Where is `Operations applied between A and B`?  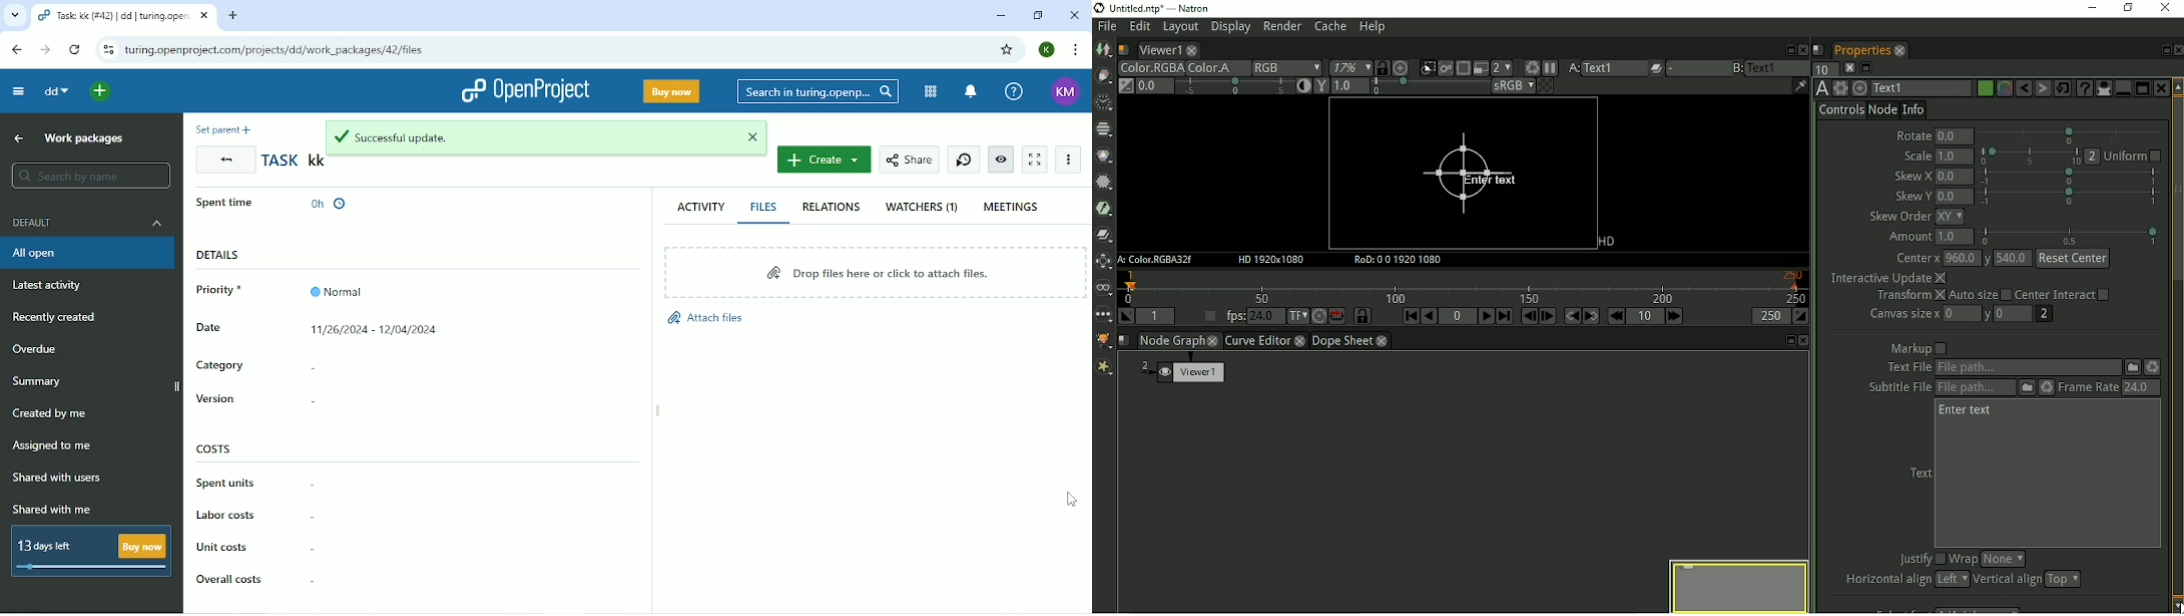
Operations applied between A and B is located at coordinates (1656, 68).